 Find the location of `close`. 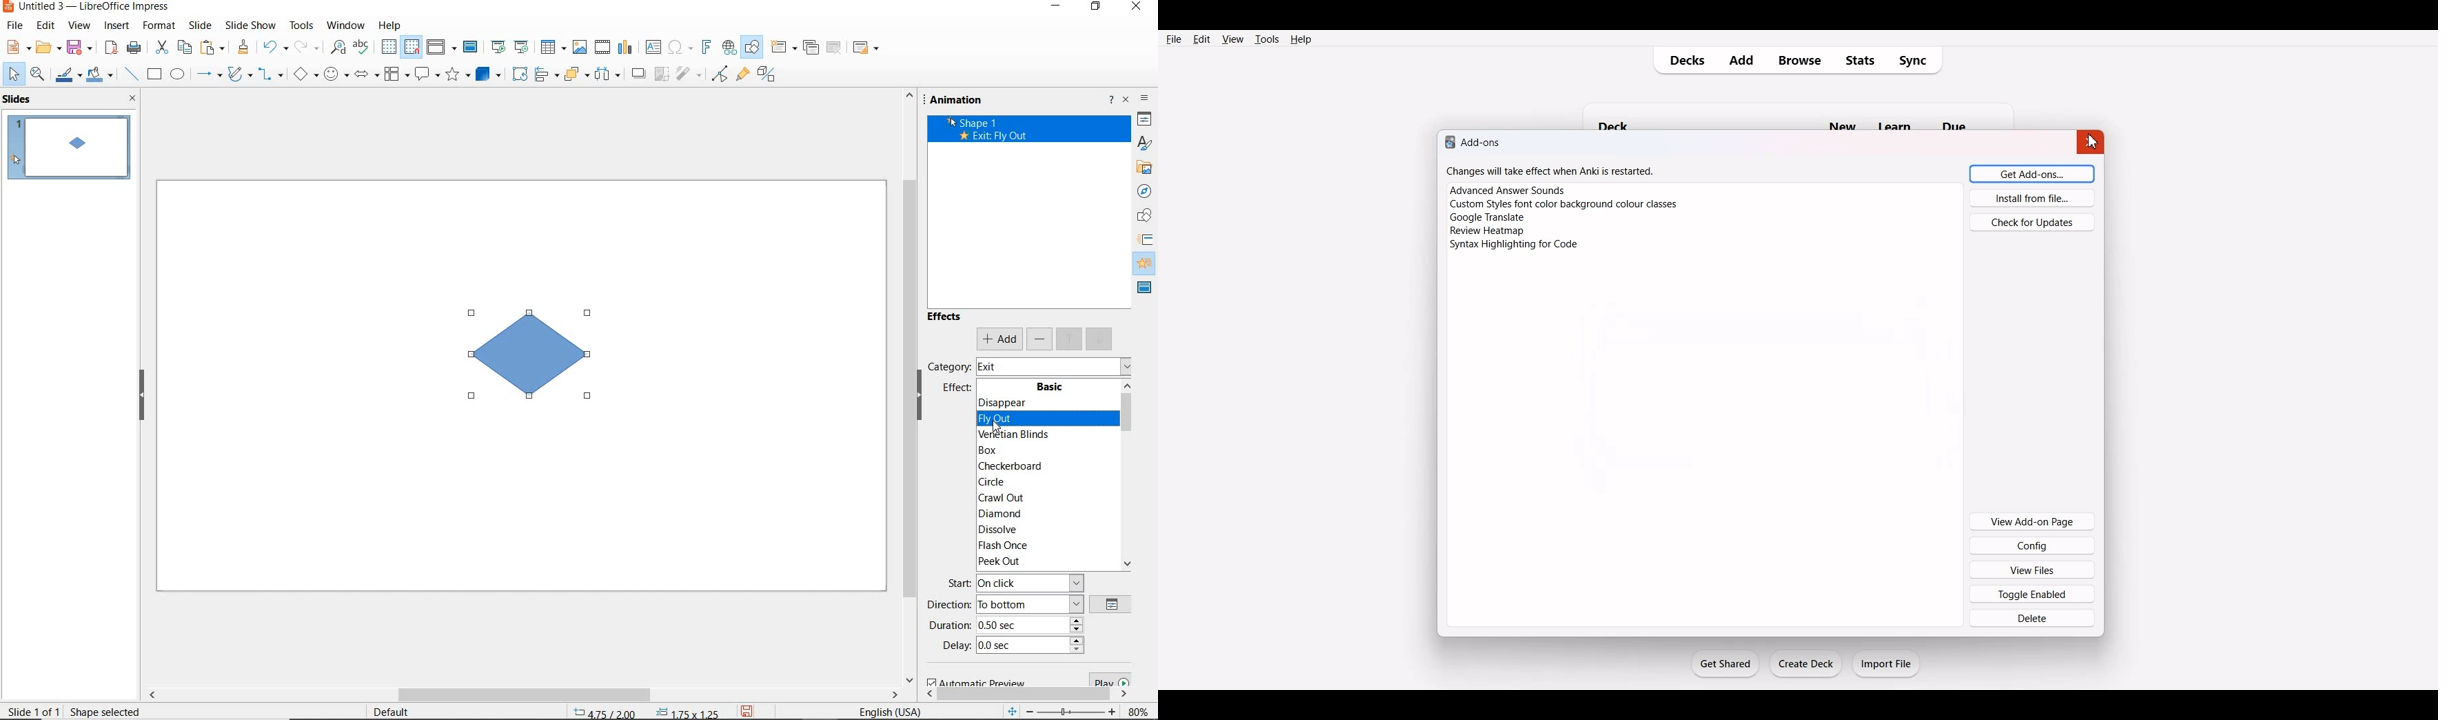

close is located at coordinates (2088, 140).